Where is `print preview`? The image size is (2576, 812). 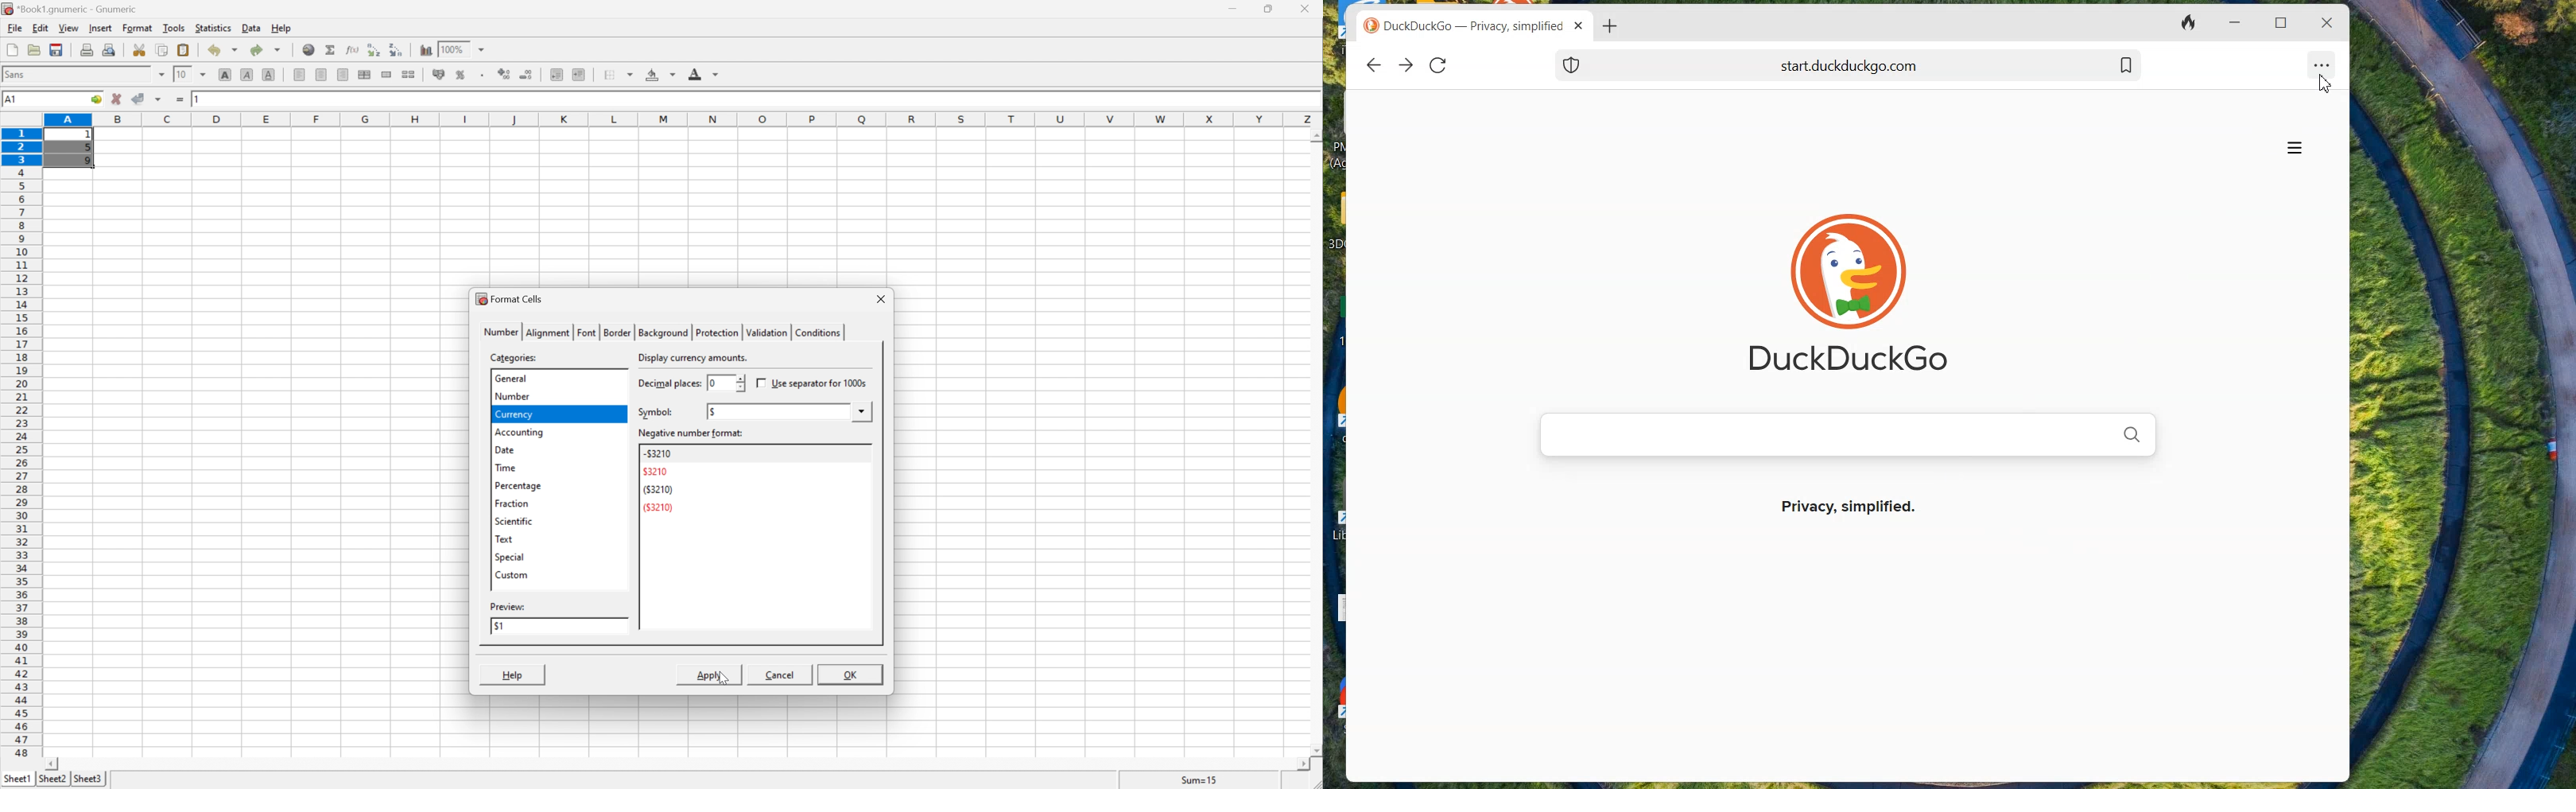 print preview is located at coordinates (109, 49).